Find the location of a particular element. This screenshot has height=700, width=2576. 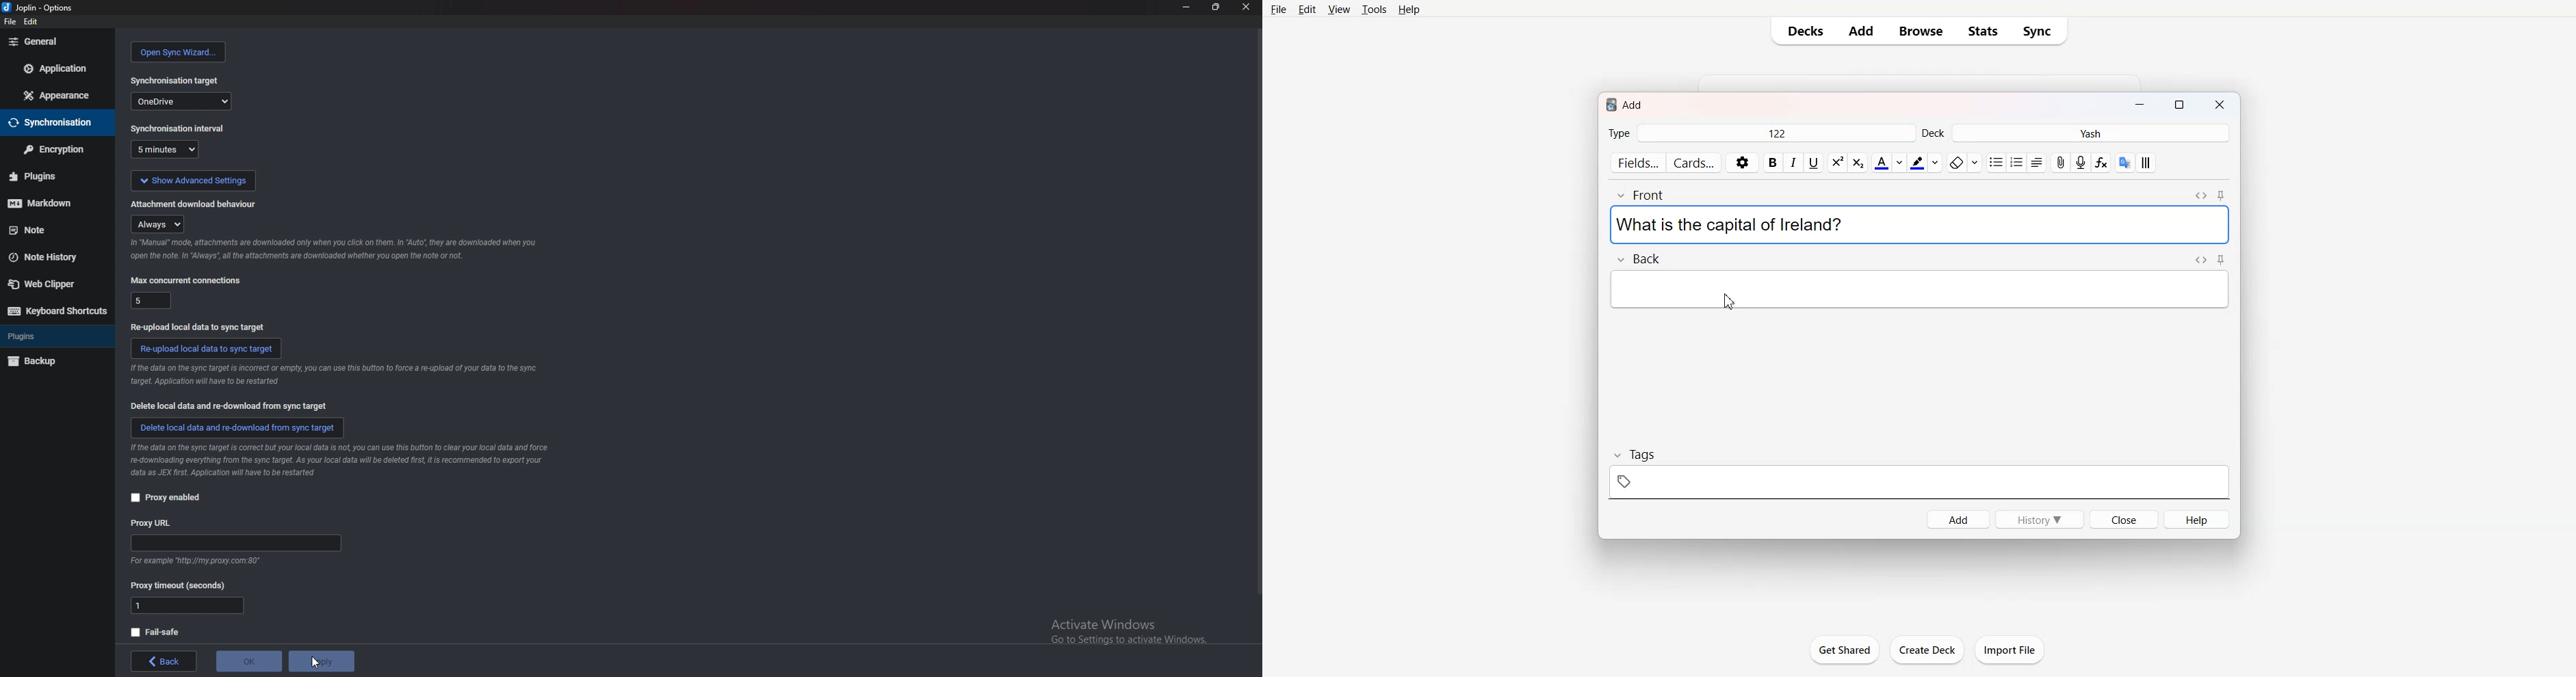

proxy timeout is located at coordinates (187, 605).